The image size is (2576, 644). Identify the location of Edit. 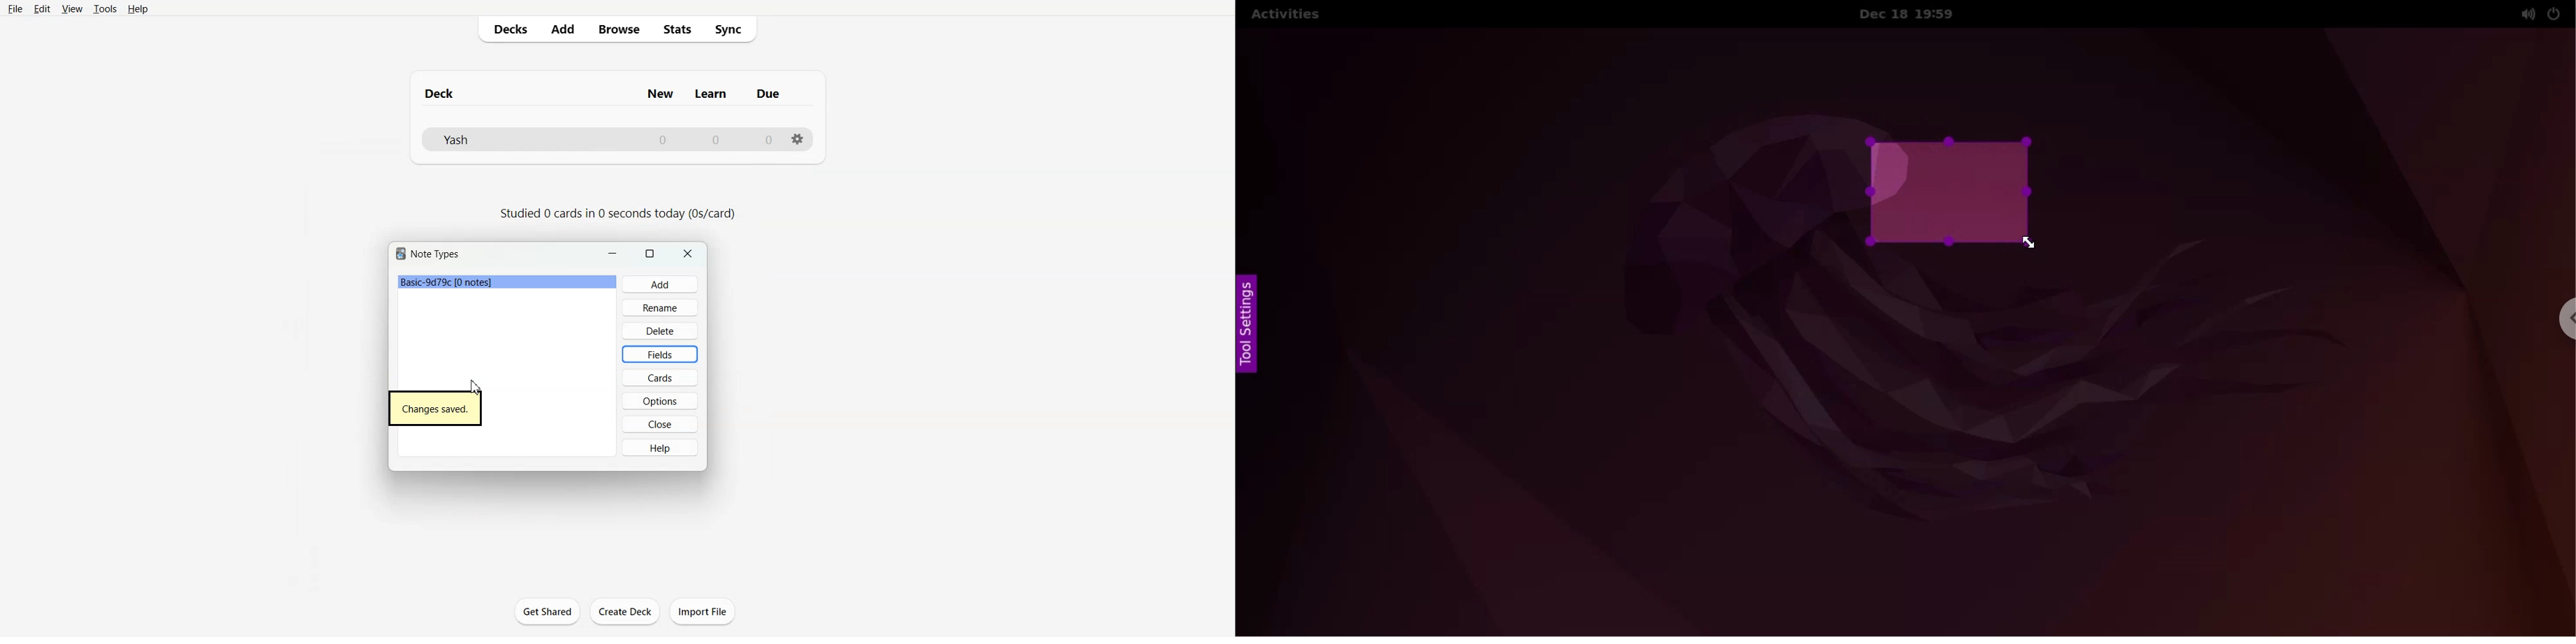
(42, 9).